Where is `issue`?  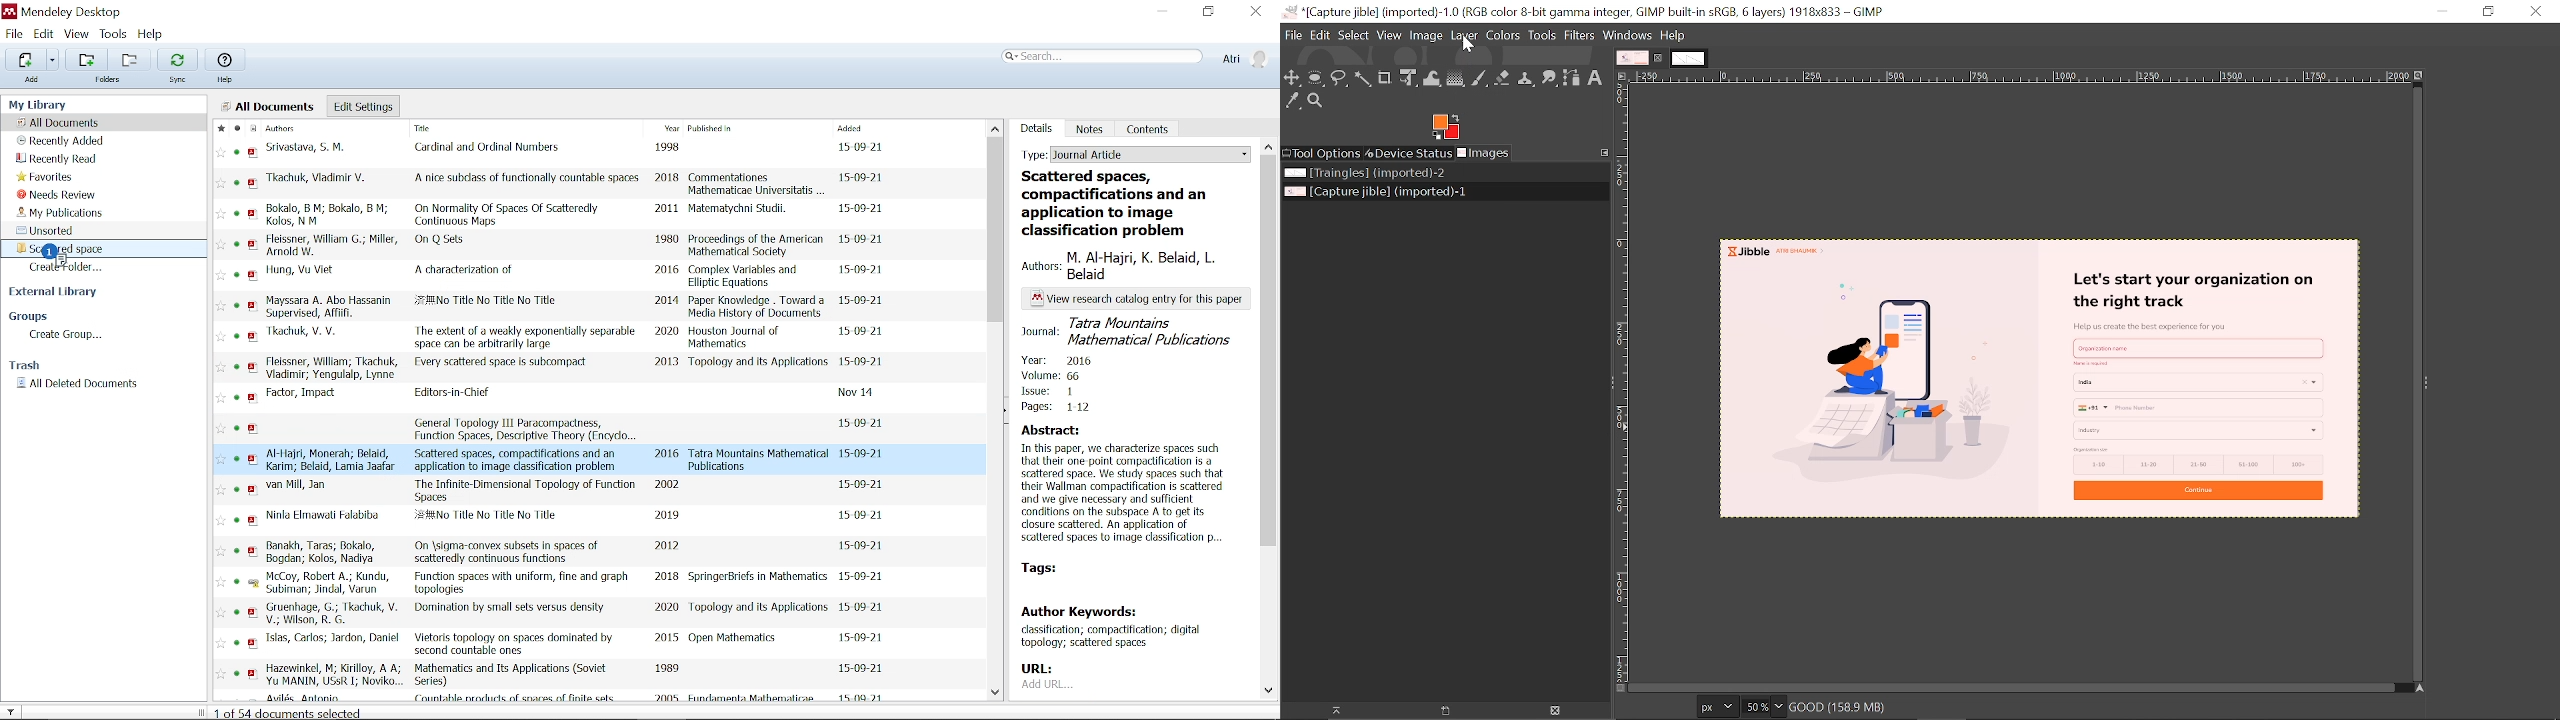 issue is located at coordinates (1049, 393).